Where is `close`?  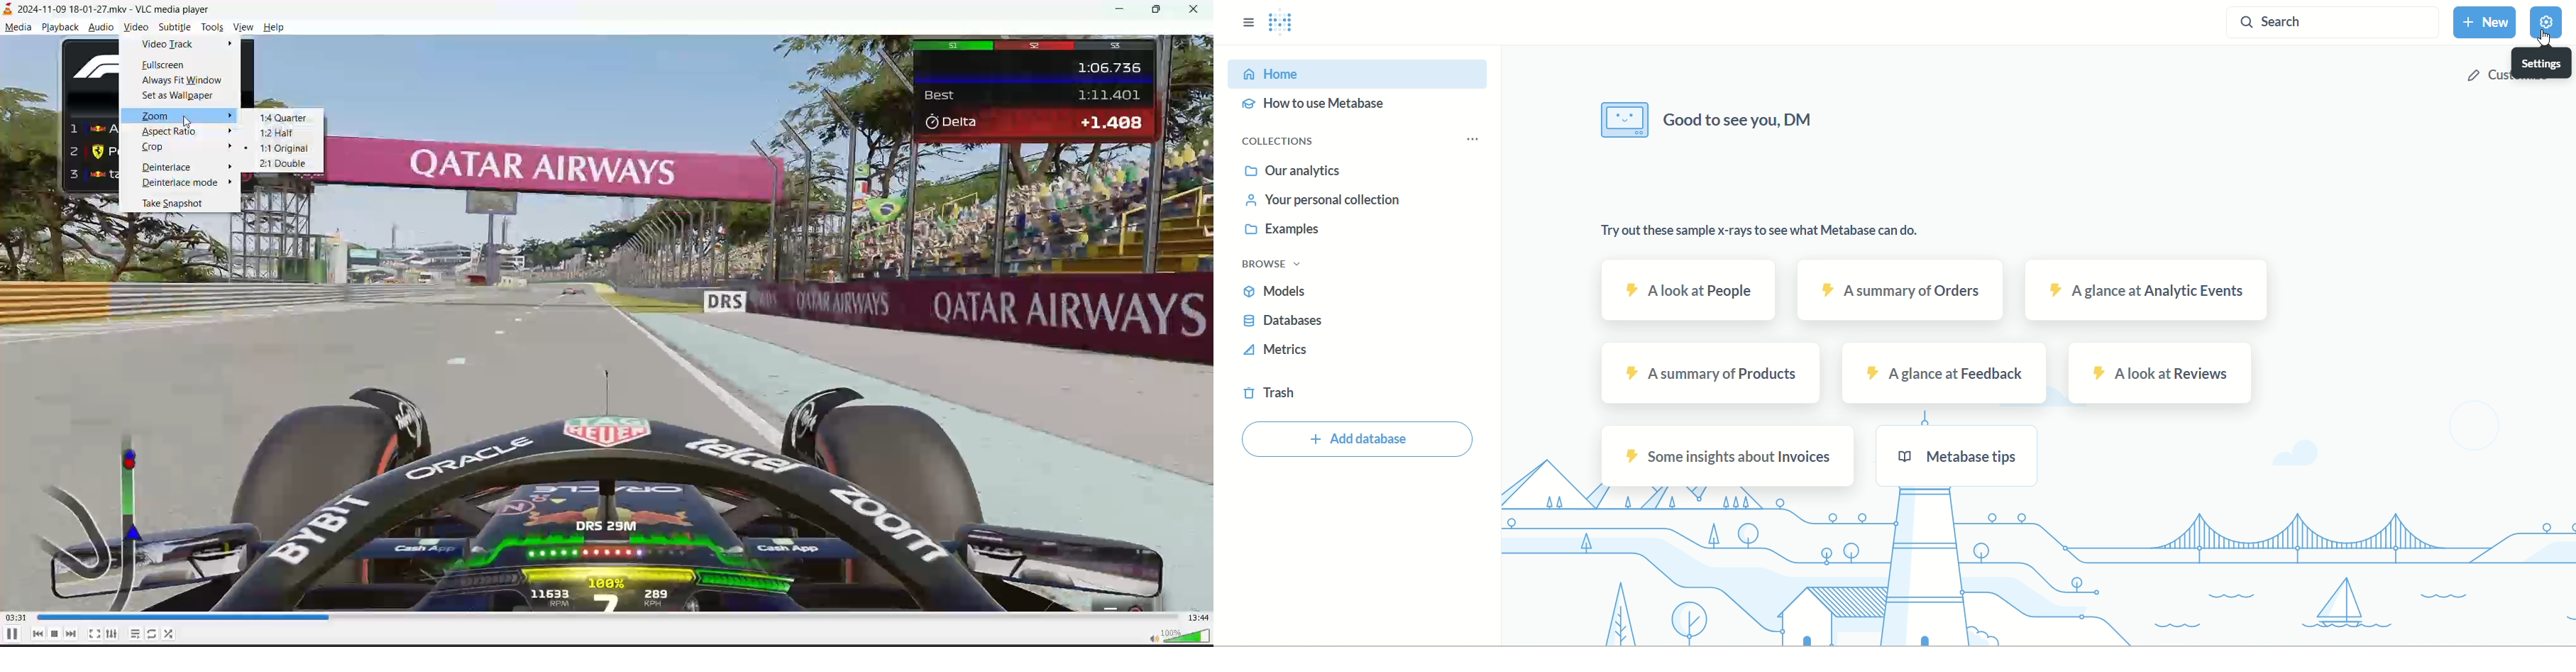
close is located at coordinates (1195, 10).